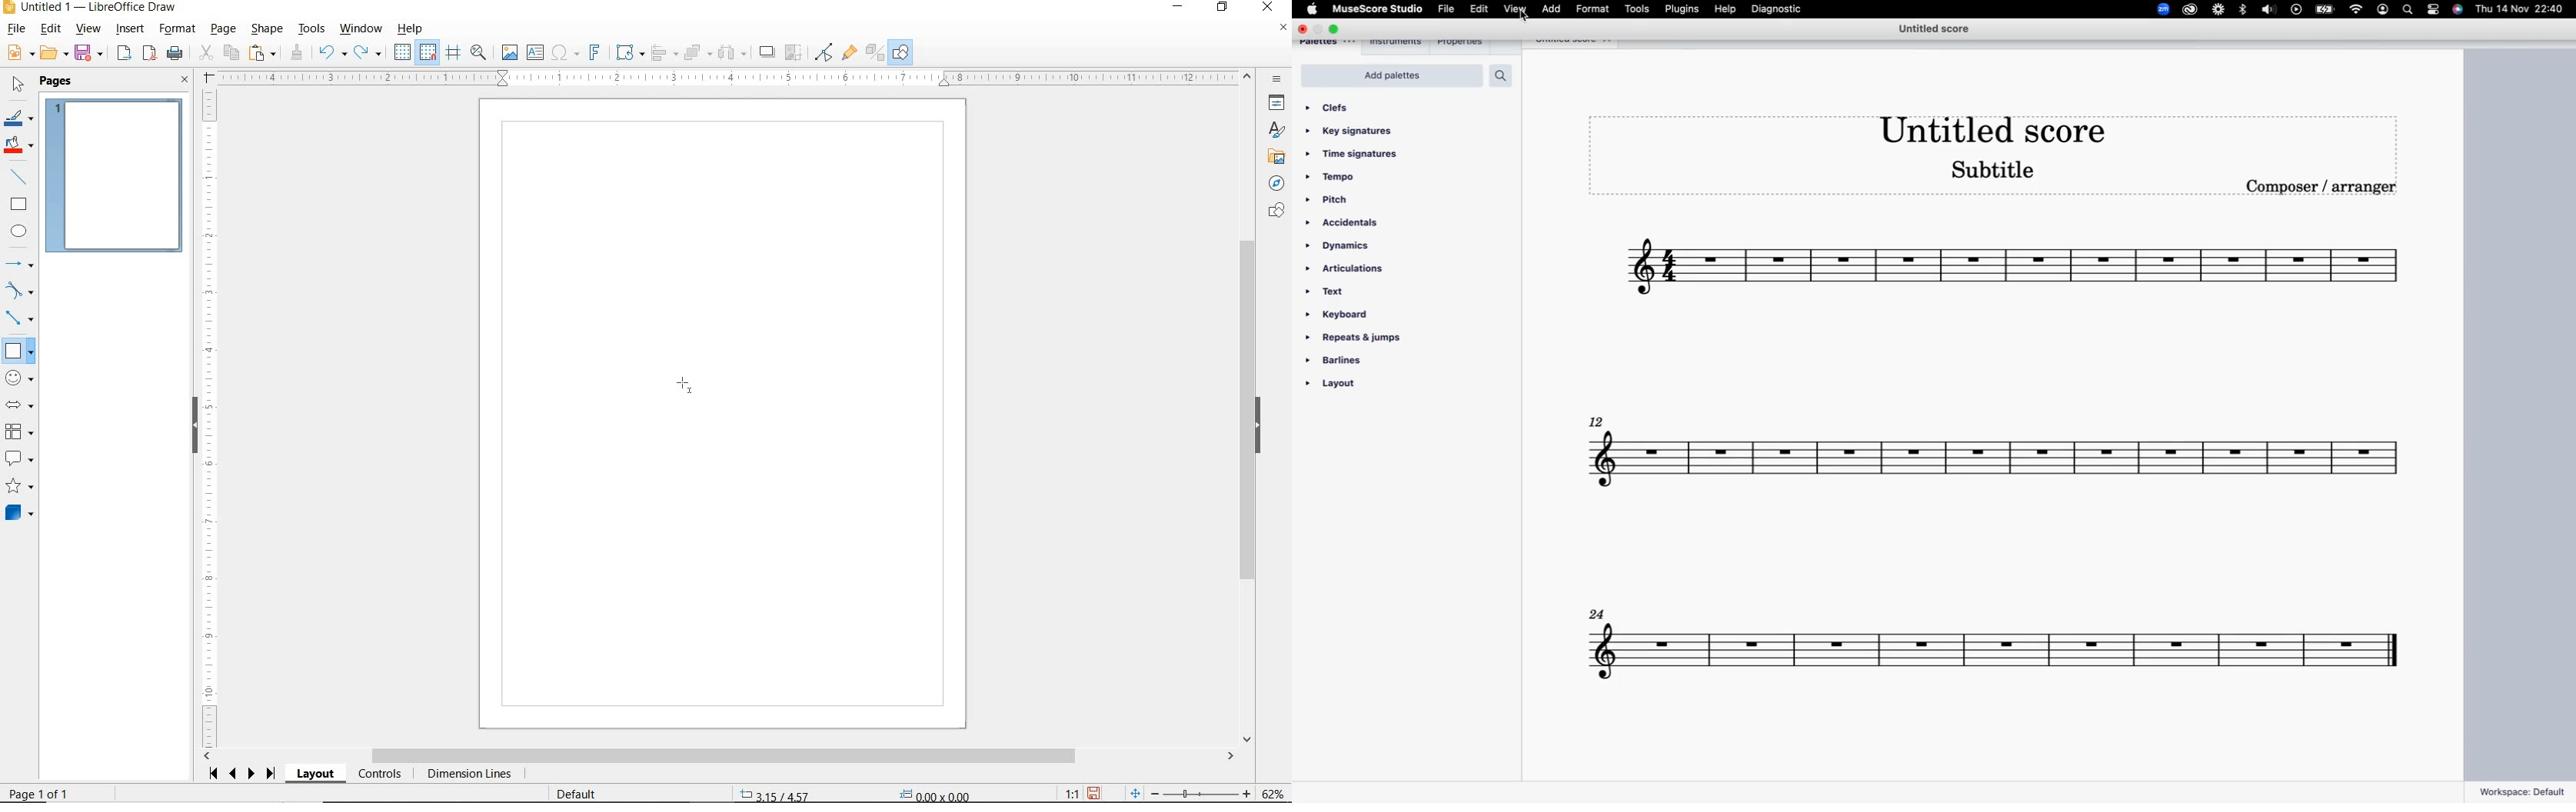 The image size is (2576, 812). Describe the element at coordinates (225, 29) in the screenshot. I see `PAGE` at that location.